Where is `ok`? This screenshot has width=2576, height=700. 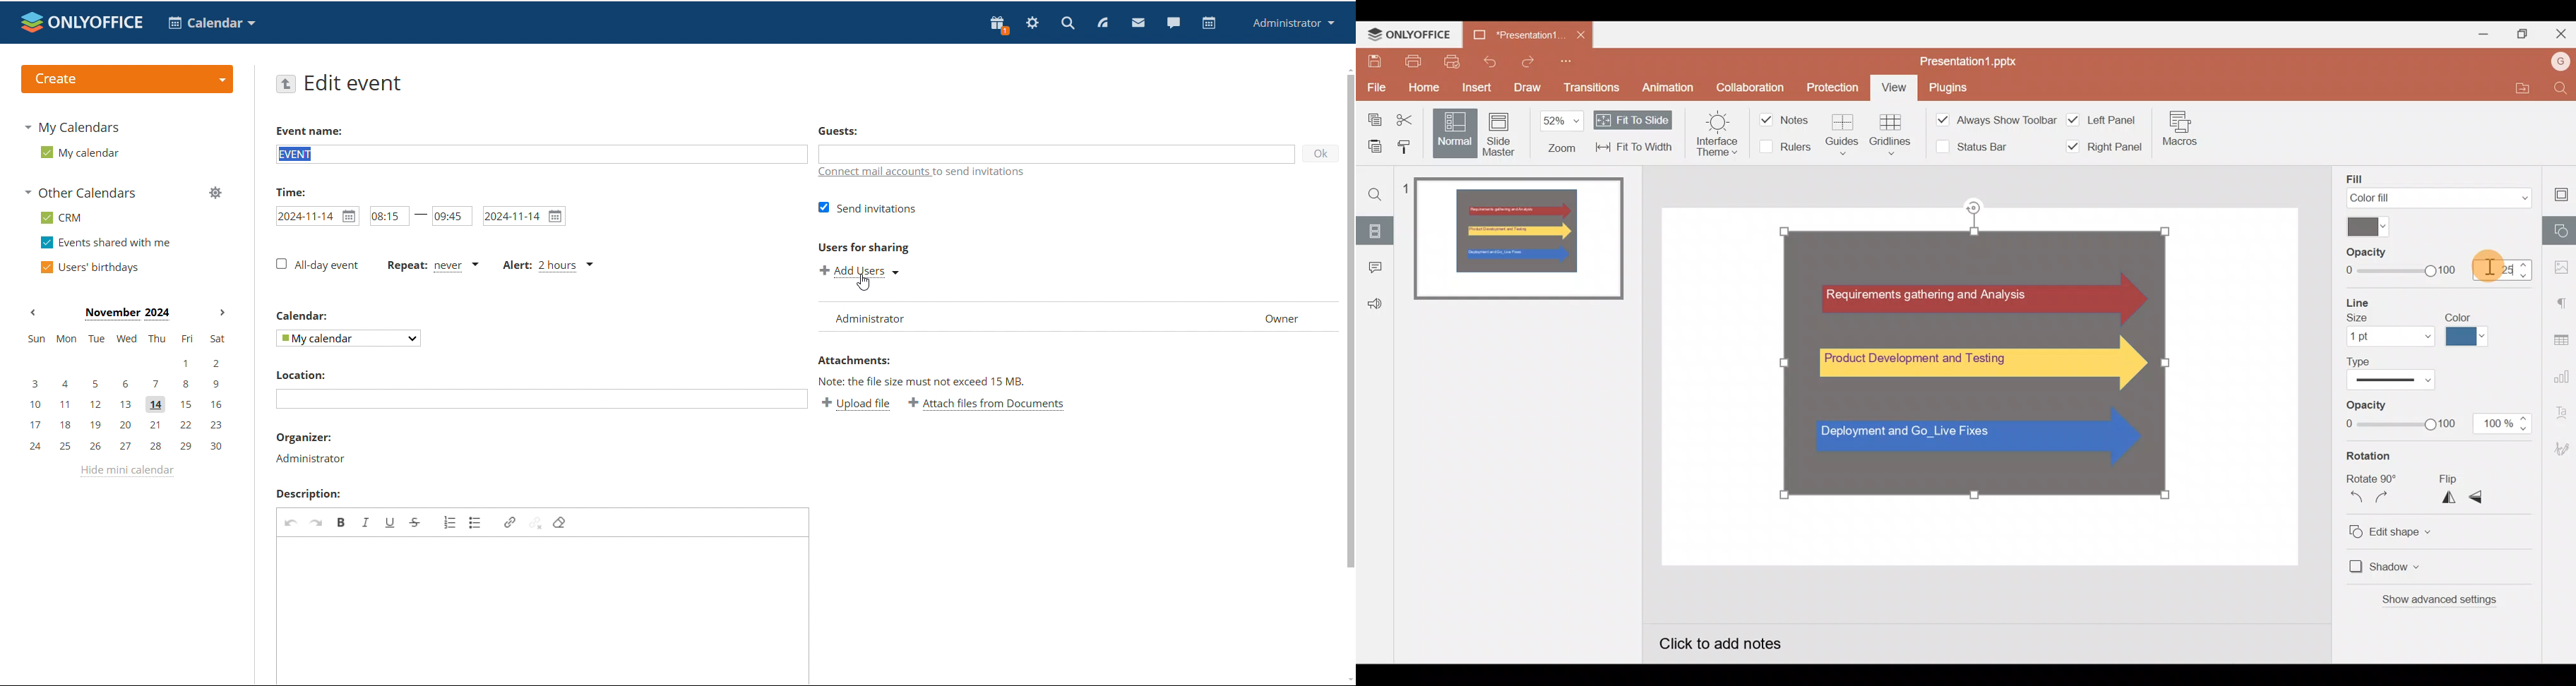
ok is located at coordinates (1320, 153).